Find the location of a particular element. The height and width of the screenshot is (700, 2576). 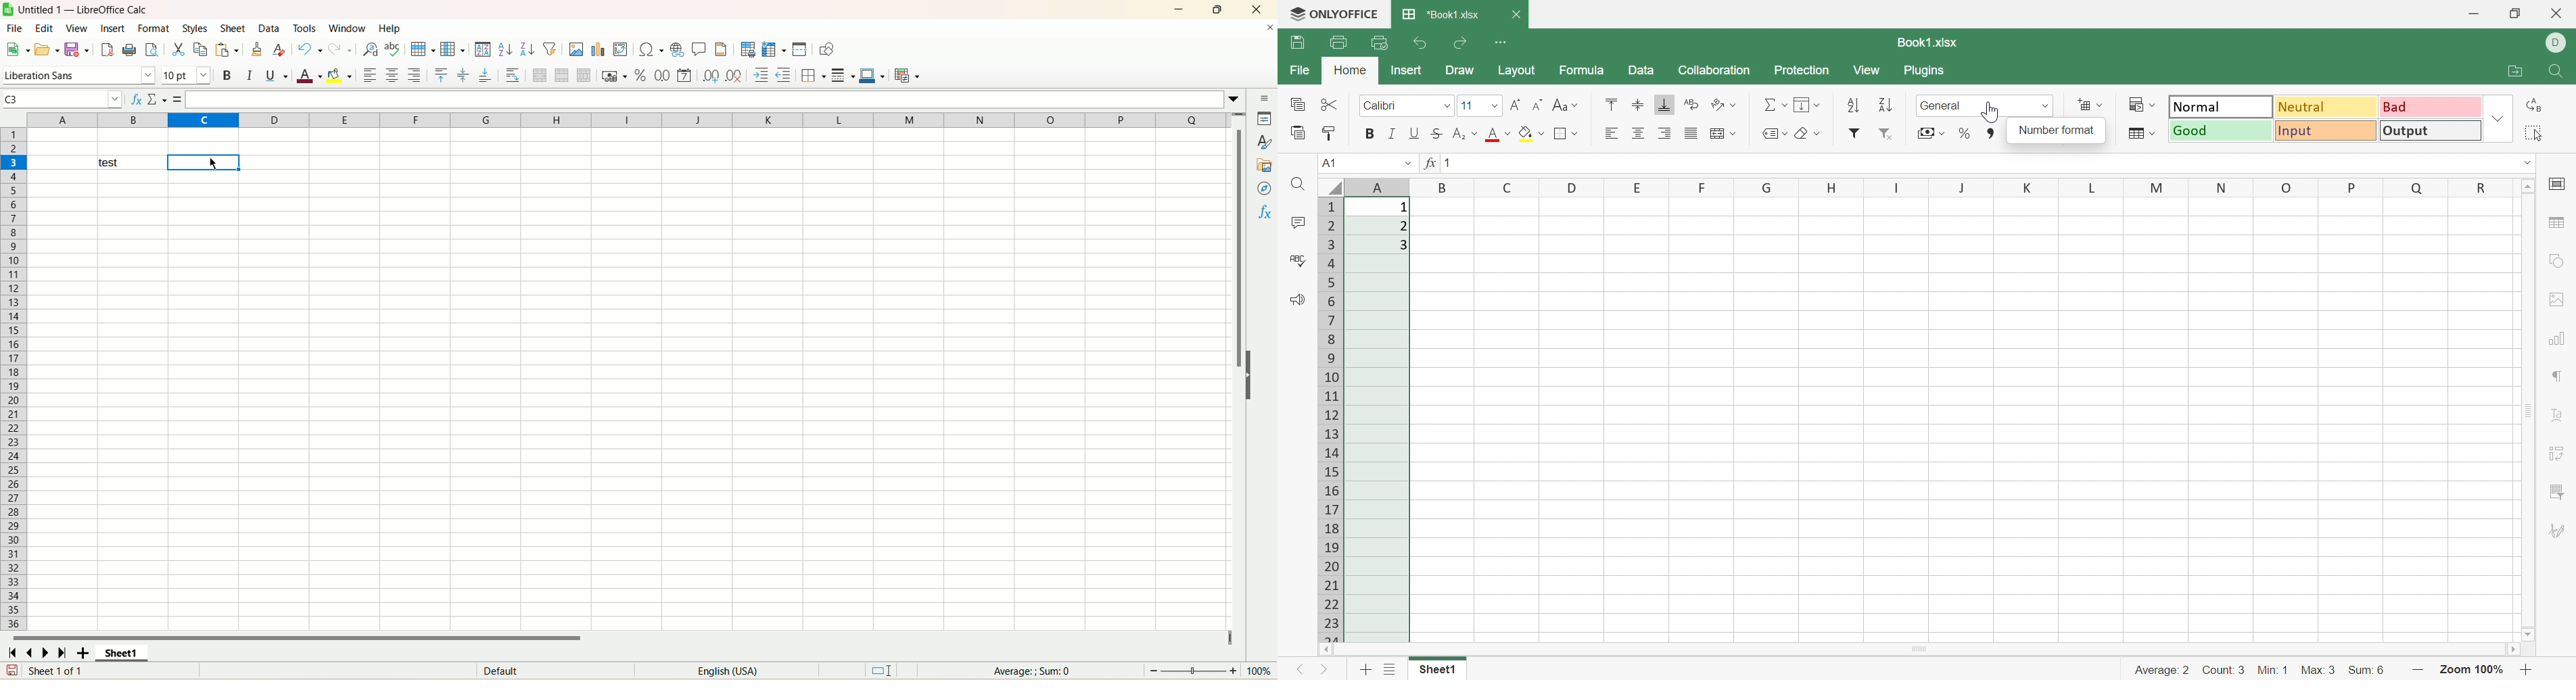

font name is located at coordinates (80, 76).